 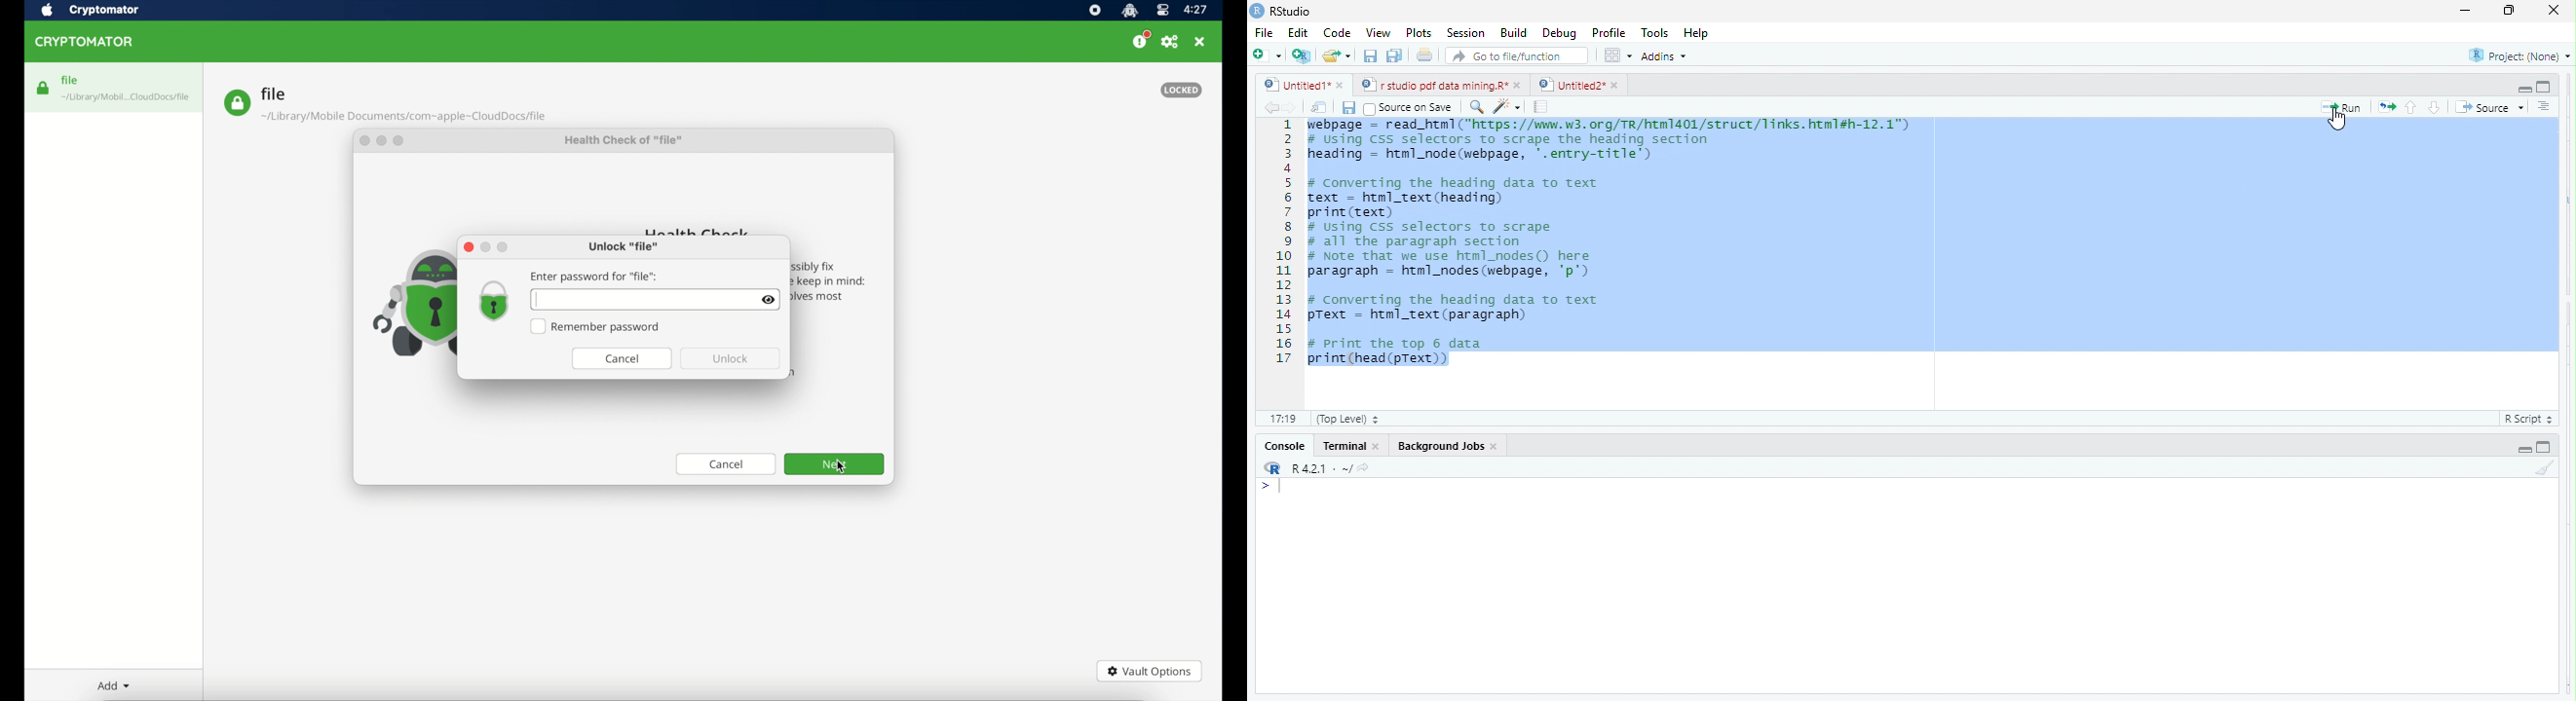 I want to click on go forward to the next source location, so click(x=1296, y=107).